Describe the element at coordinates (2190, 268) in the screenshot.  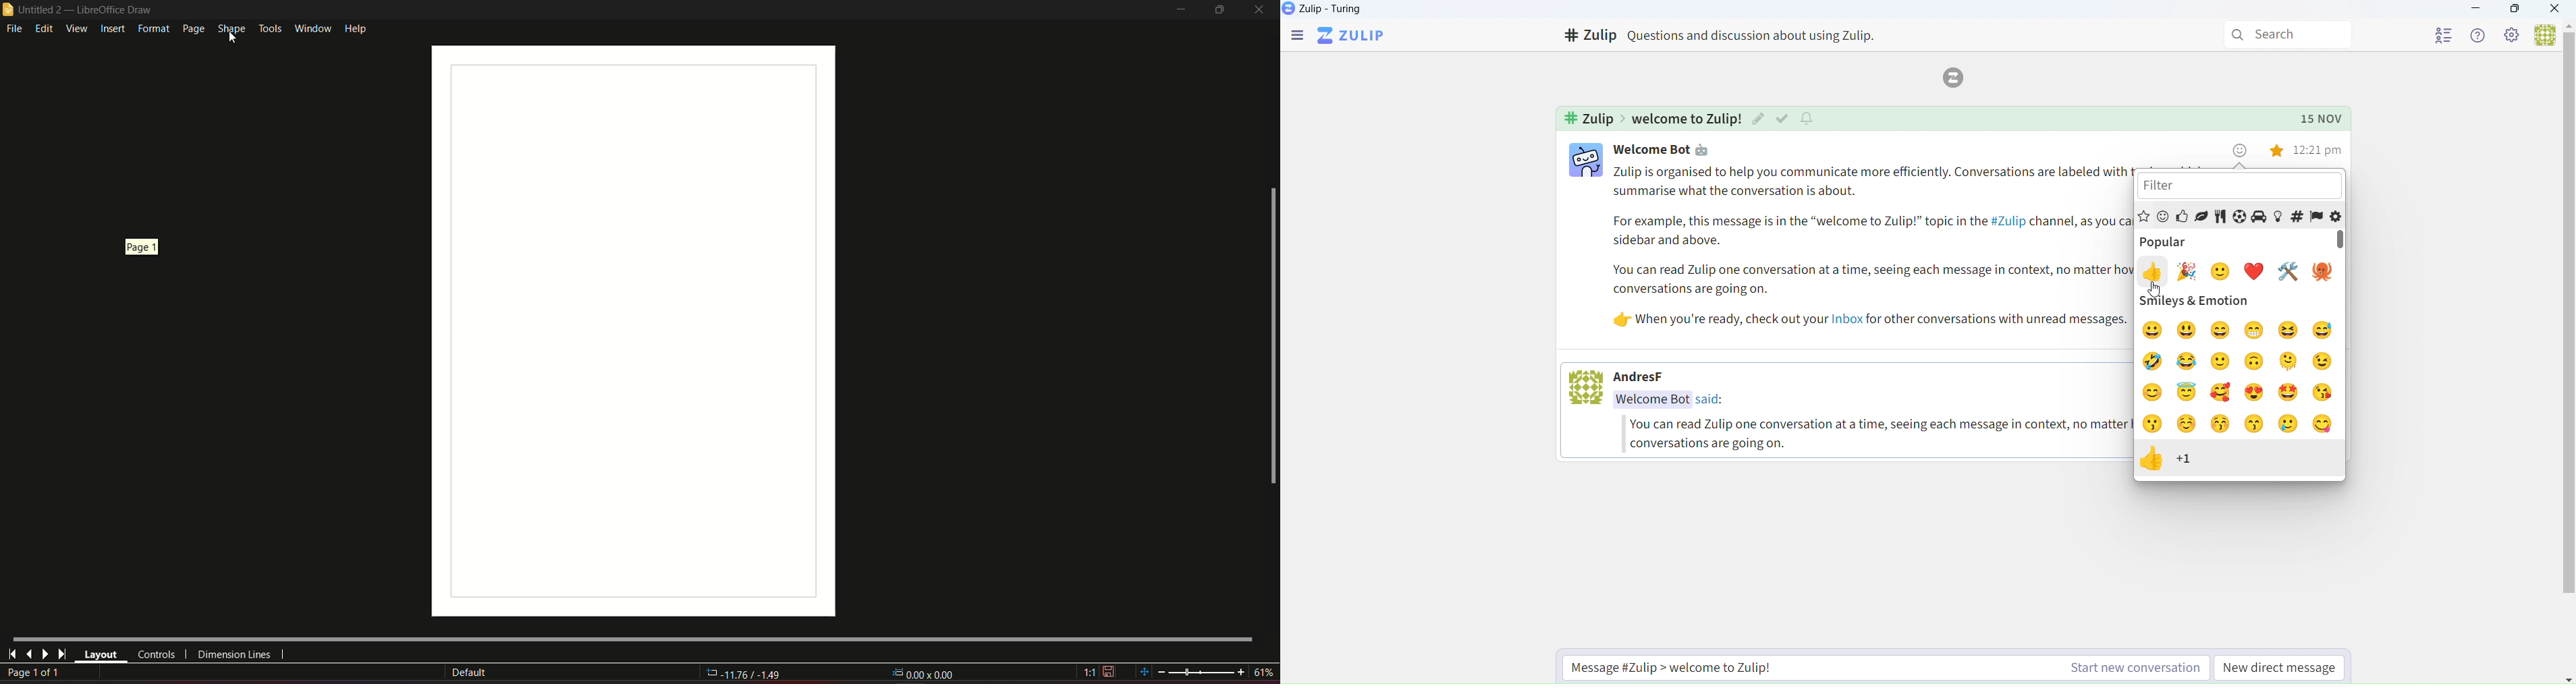
I see `celebration` at that location.